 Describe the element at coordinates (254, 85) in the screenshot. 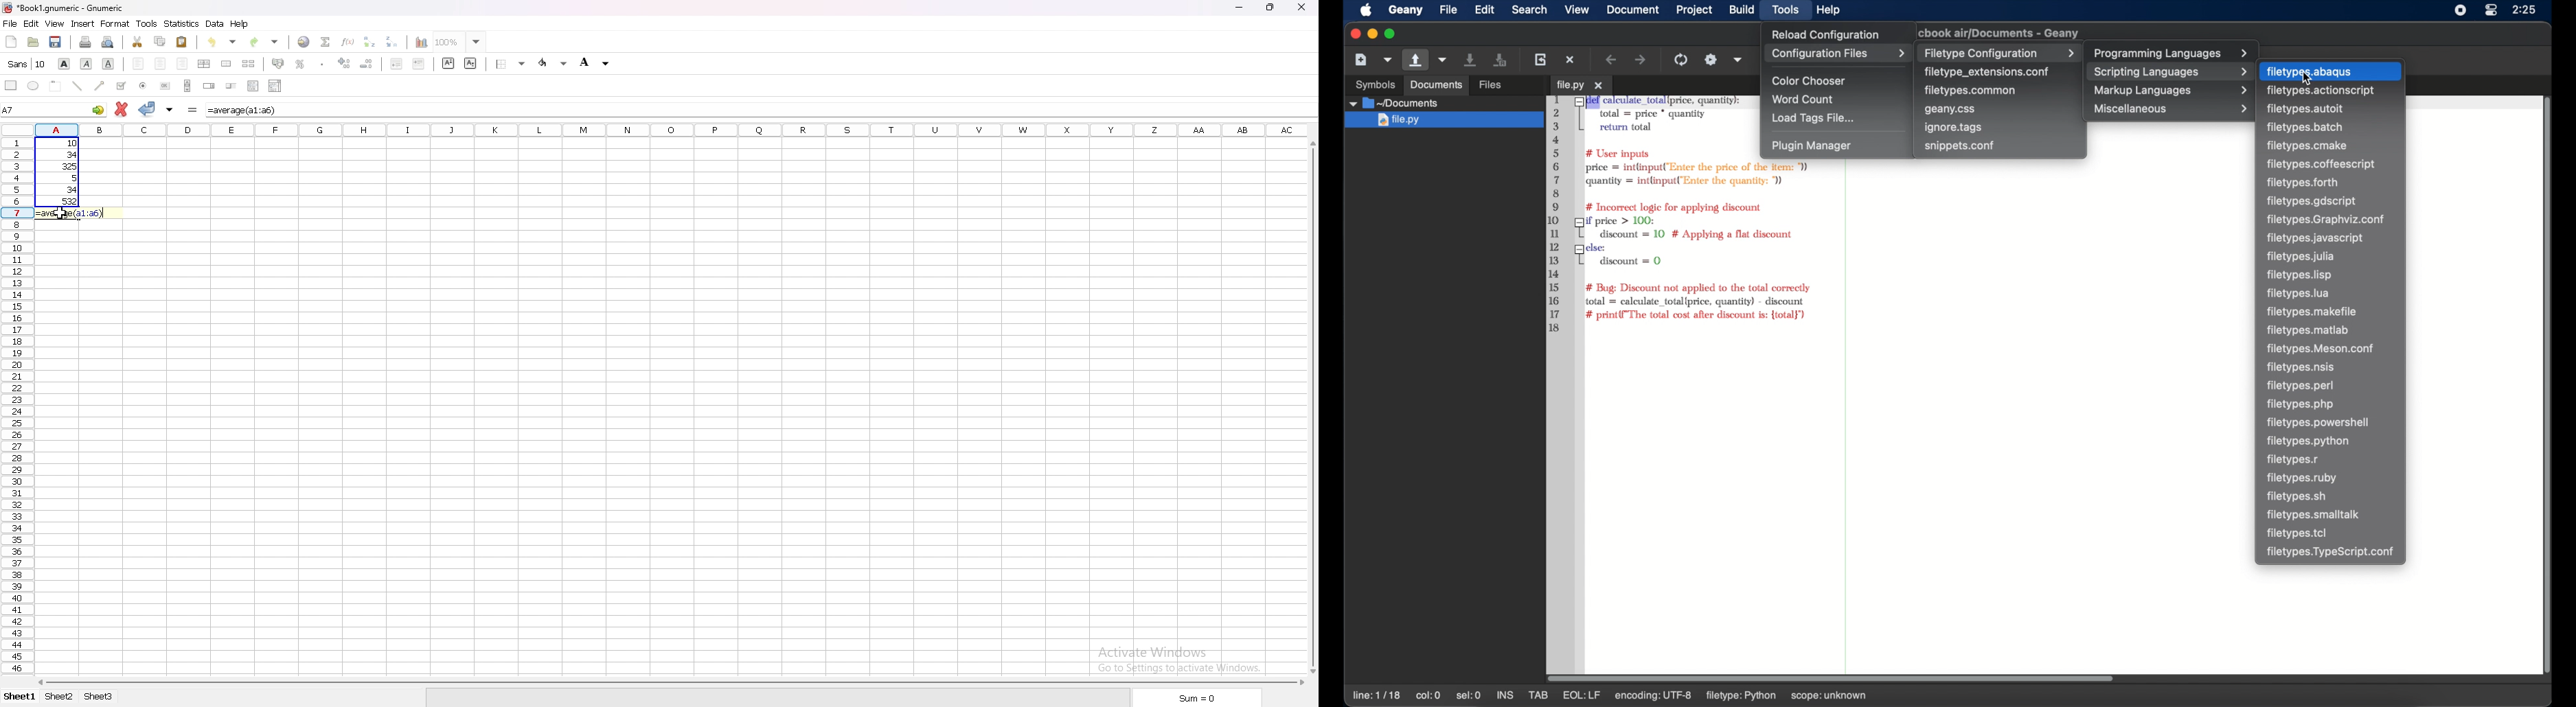

I see `list` at that location.